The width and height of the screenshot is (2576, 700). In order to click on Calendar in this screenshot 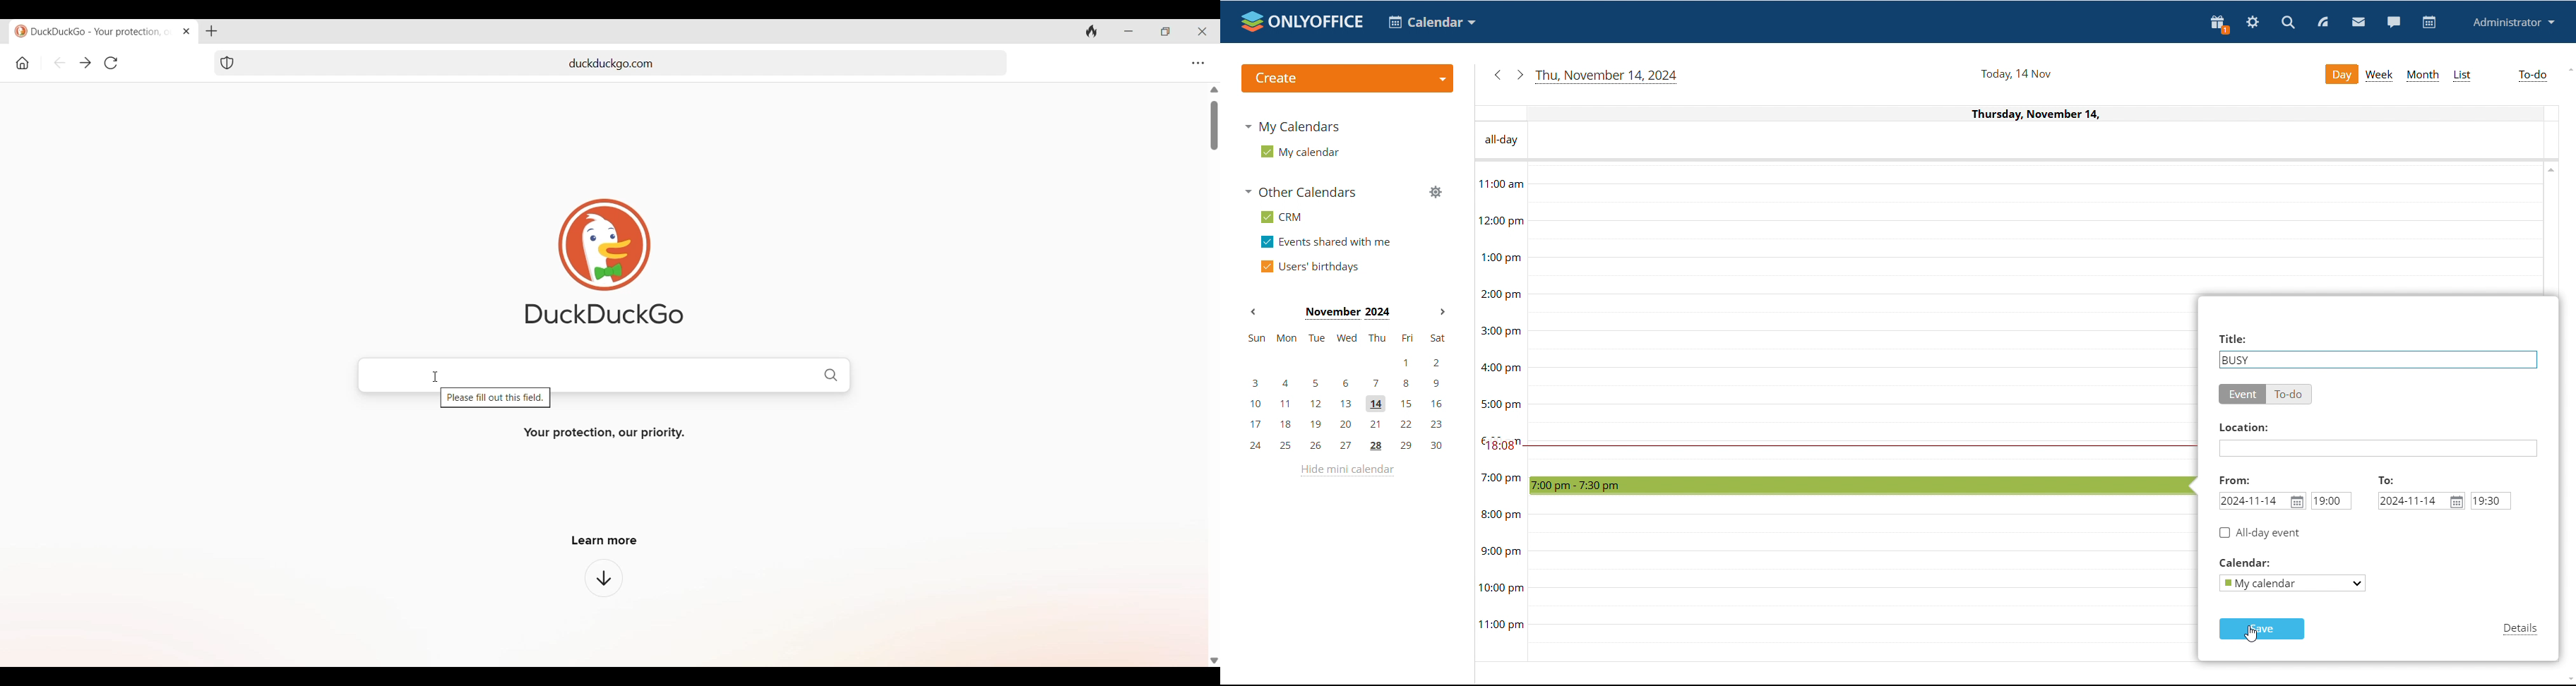, I will do `click(2246, 562)`.